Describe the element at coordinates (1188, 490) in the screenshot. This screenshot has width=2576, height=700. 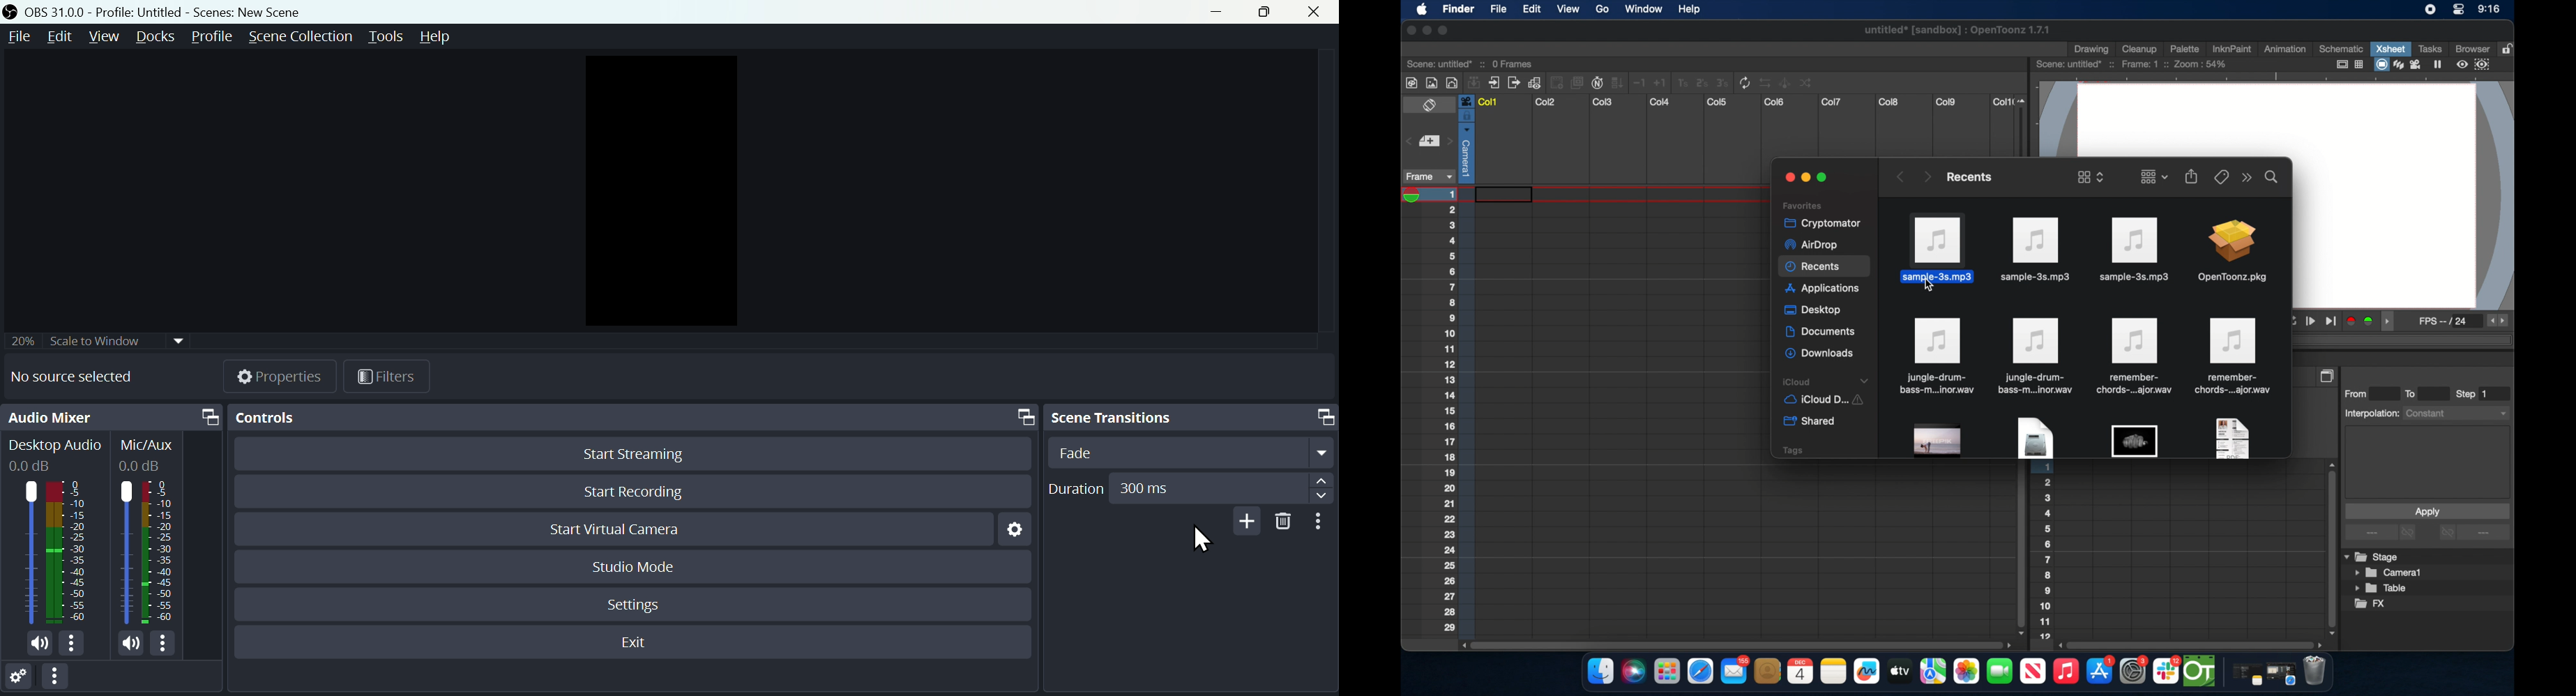
I see `Duration` at that location.